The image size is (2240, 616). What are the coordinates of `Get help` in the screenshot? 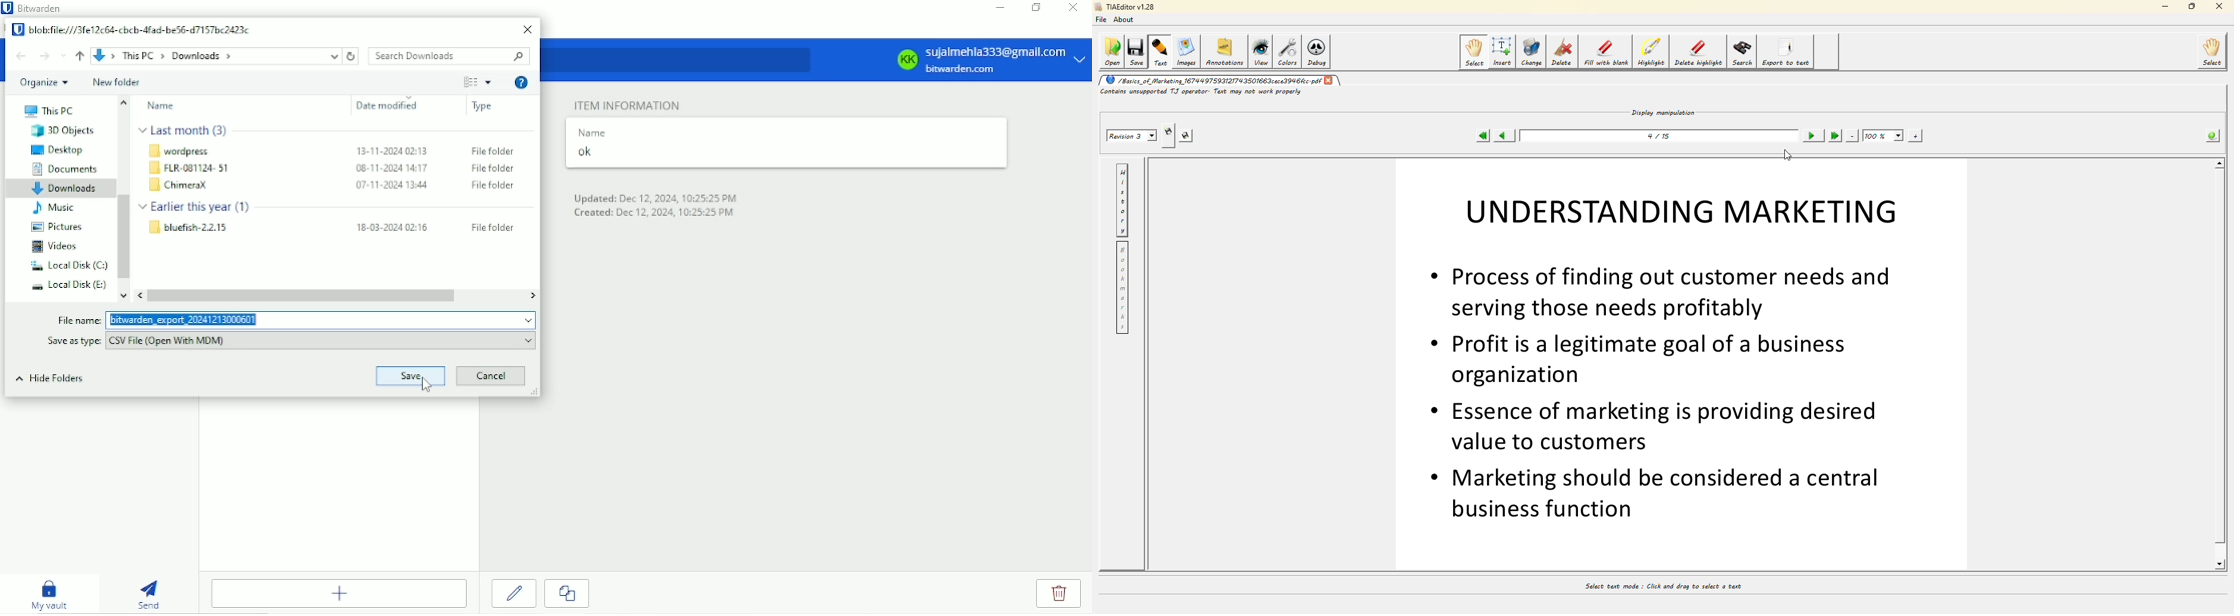 It's located at (523, 82).